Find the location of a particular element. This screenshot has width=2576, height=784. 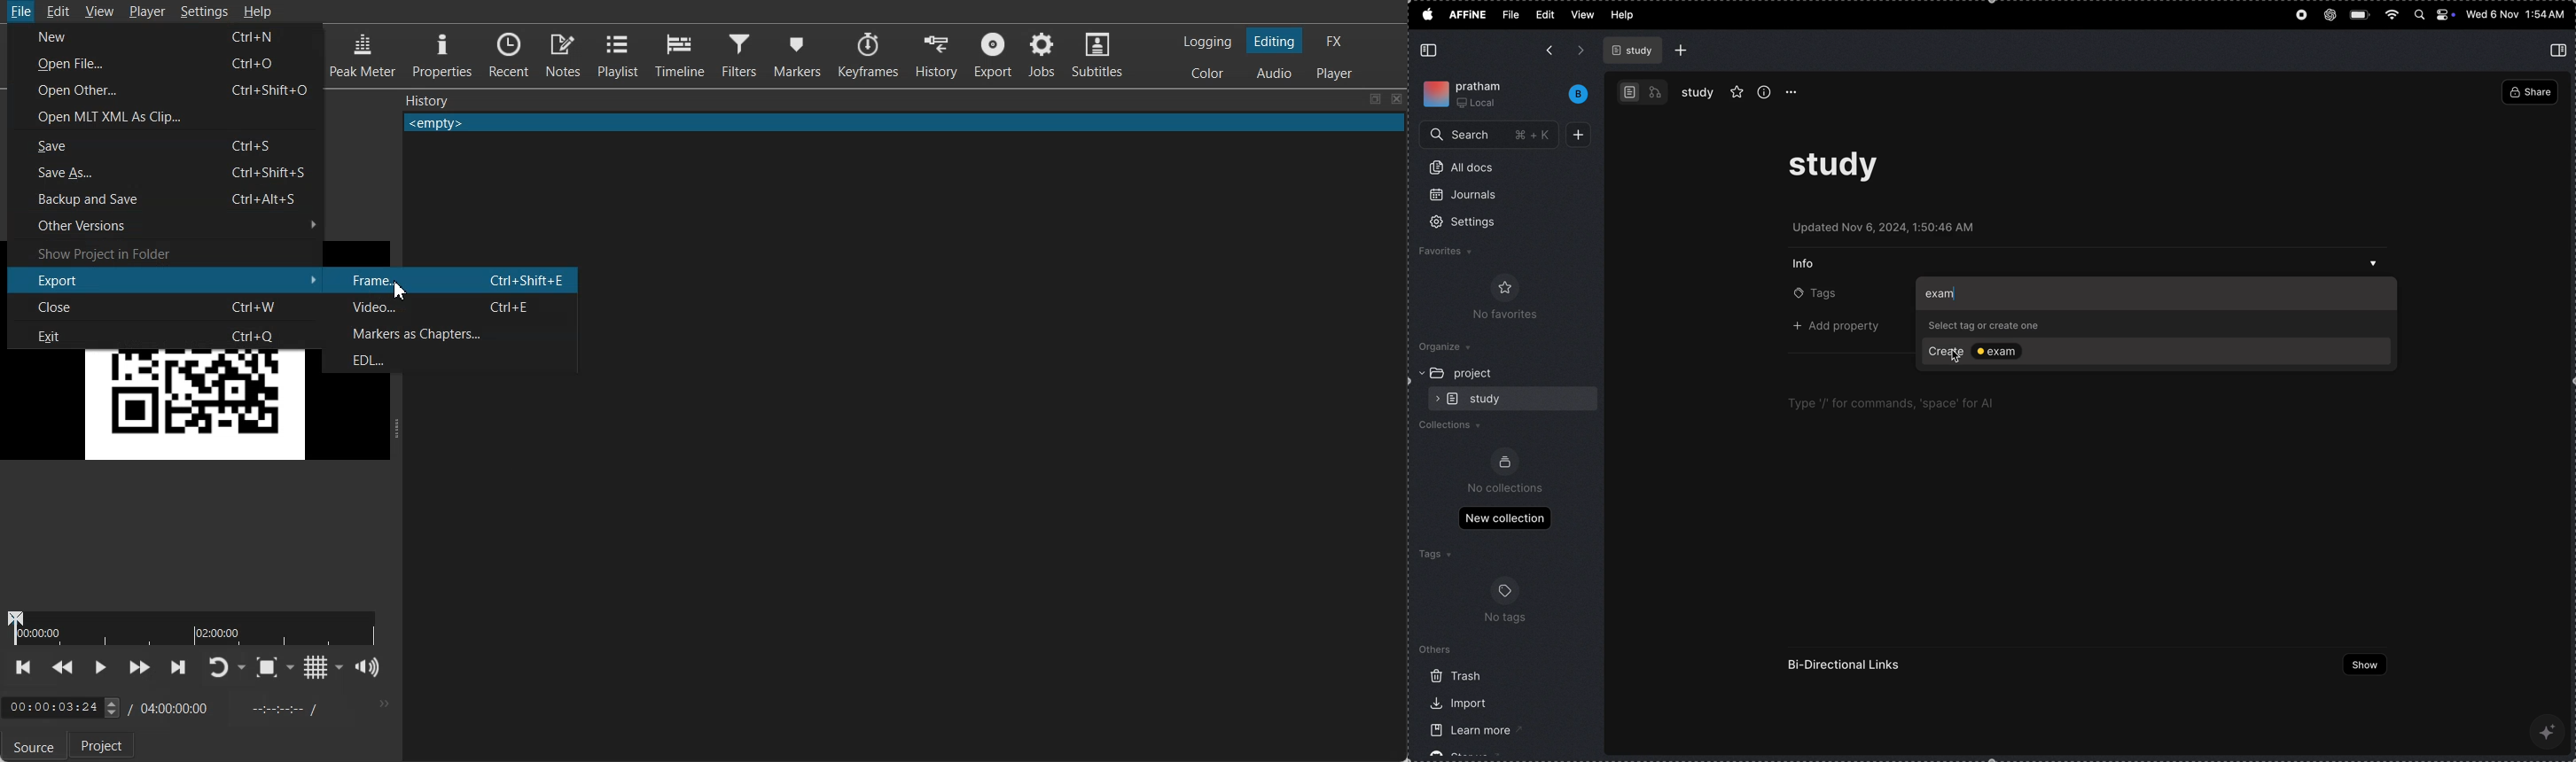

More is located at coordinates (382, 704).